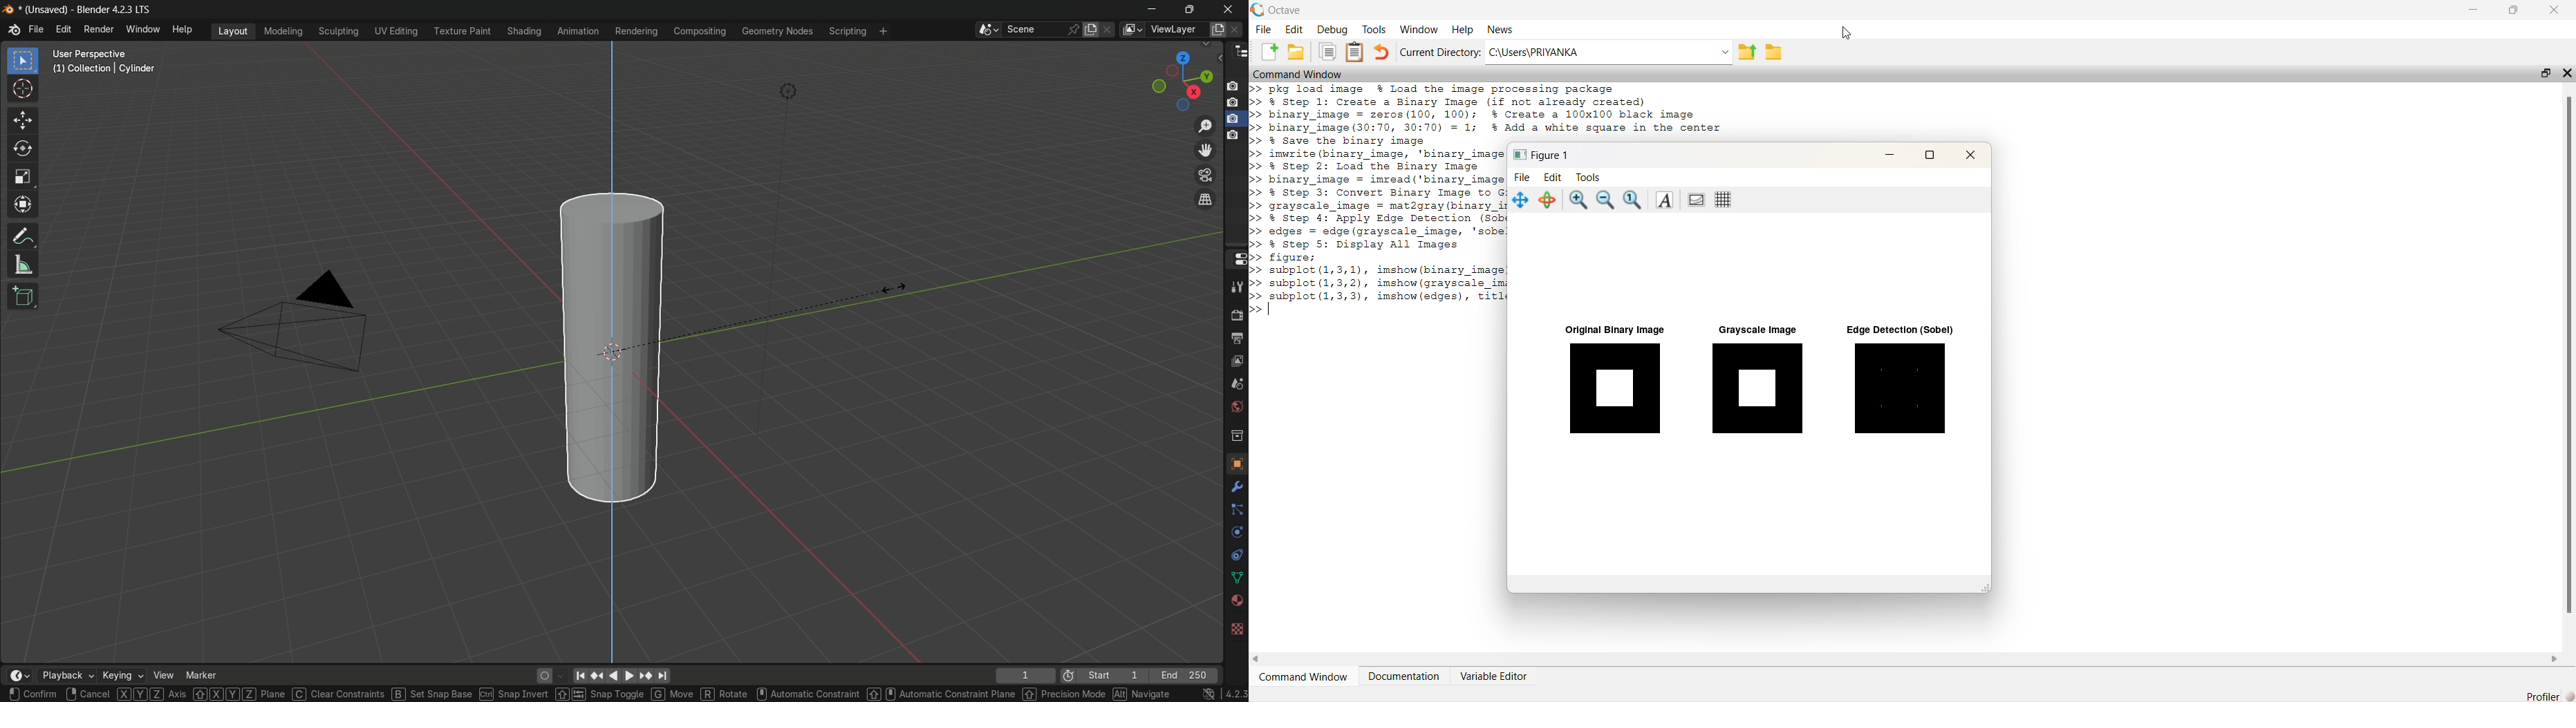 Image resolution: width=2576 pixels, height=728 pixels. I want to click on Variable Editor, so click(1495, 676).